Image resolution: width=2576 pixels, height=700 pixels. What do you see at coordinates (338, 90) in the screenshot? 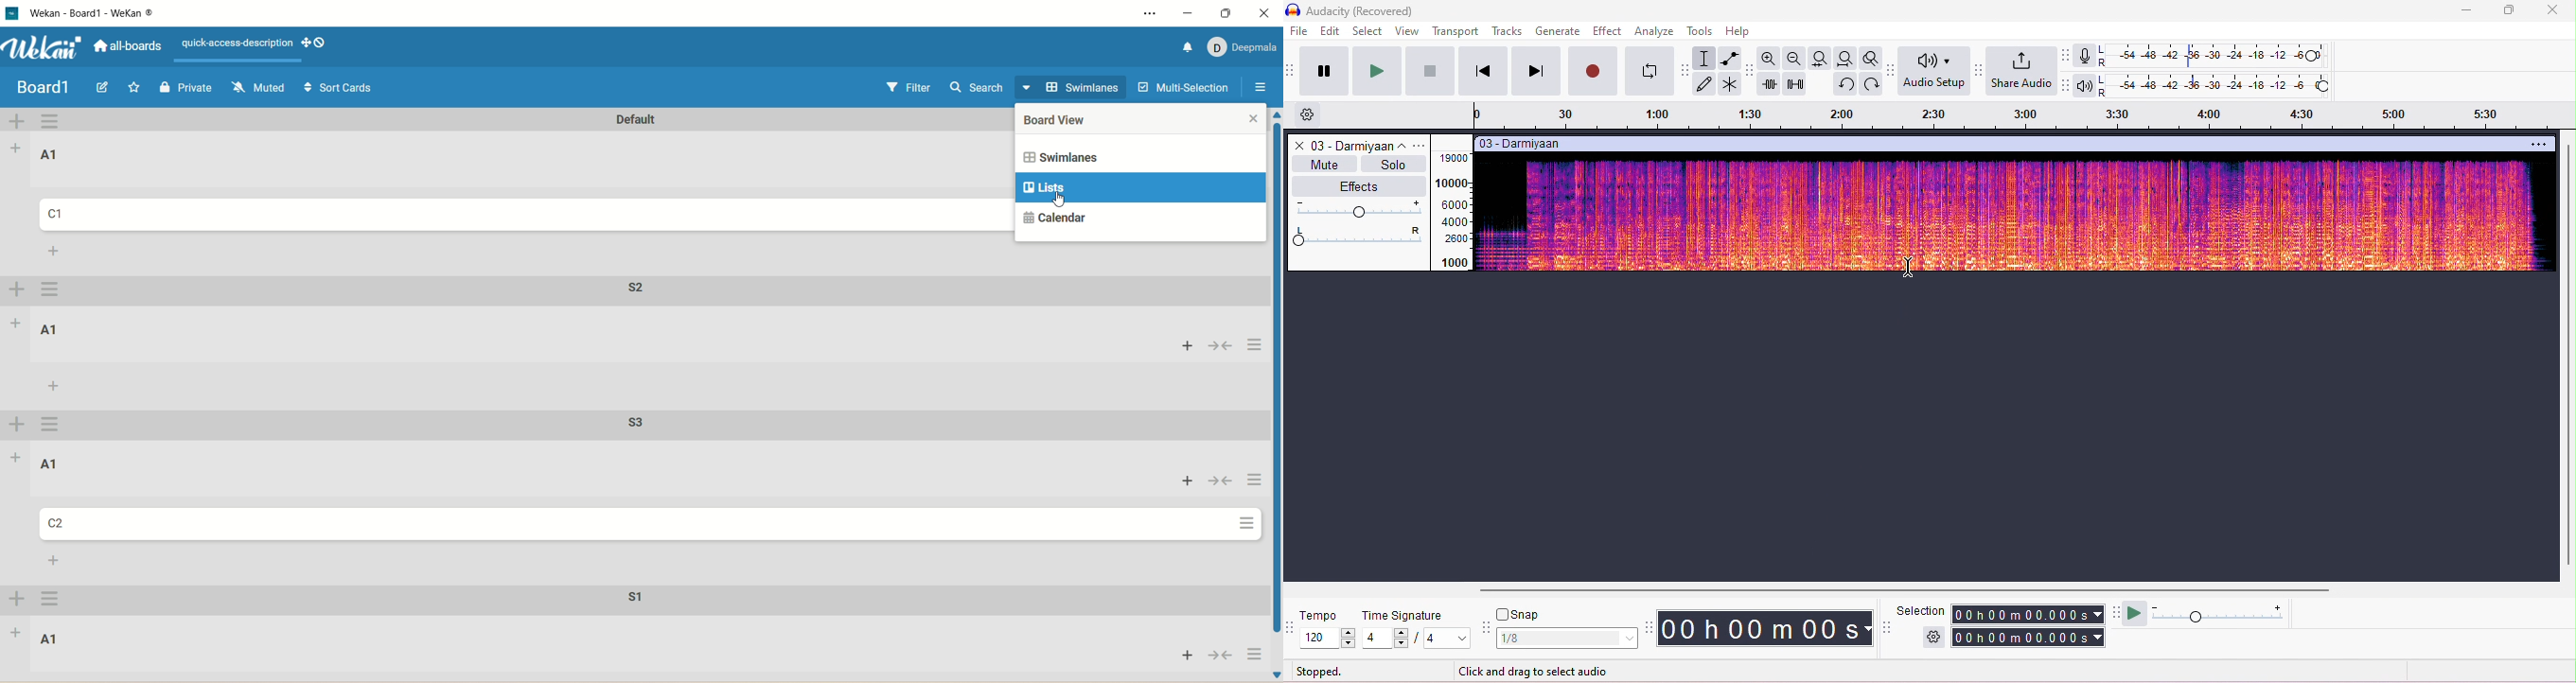
I see `sort cards` at bounding box center [338, 90].